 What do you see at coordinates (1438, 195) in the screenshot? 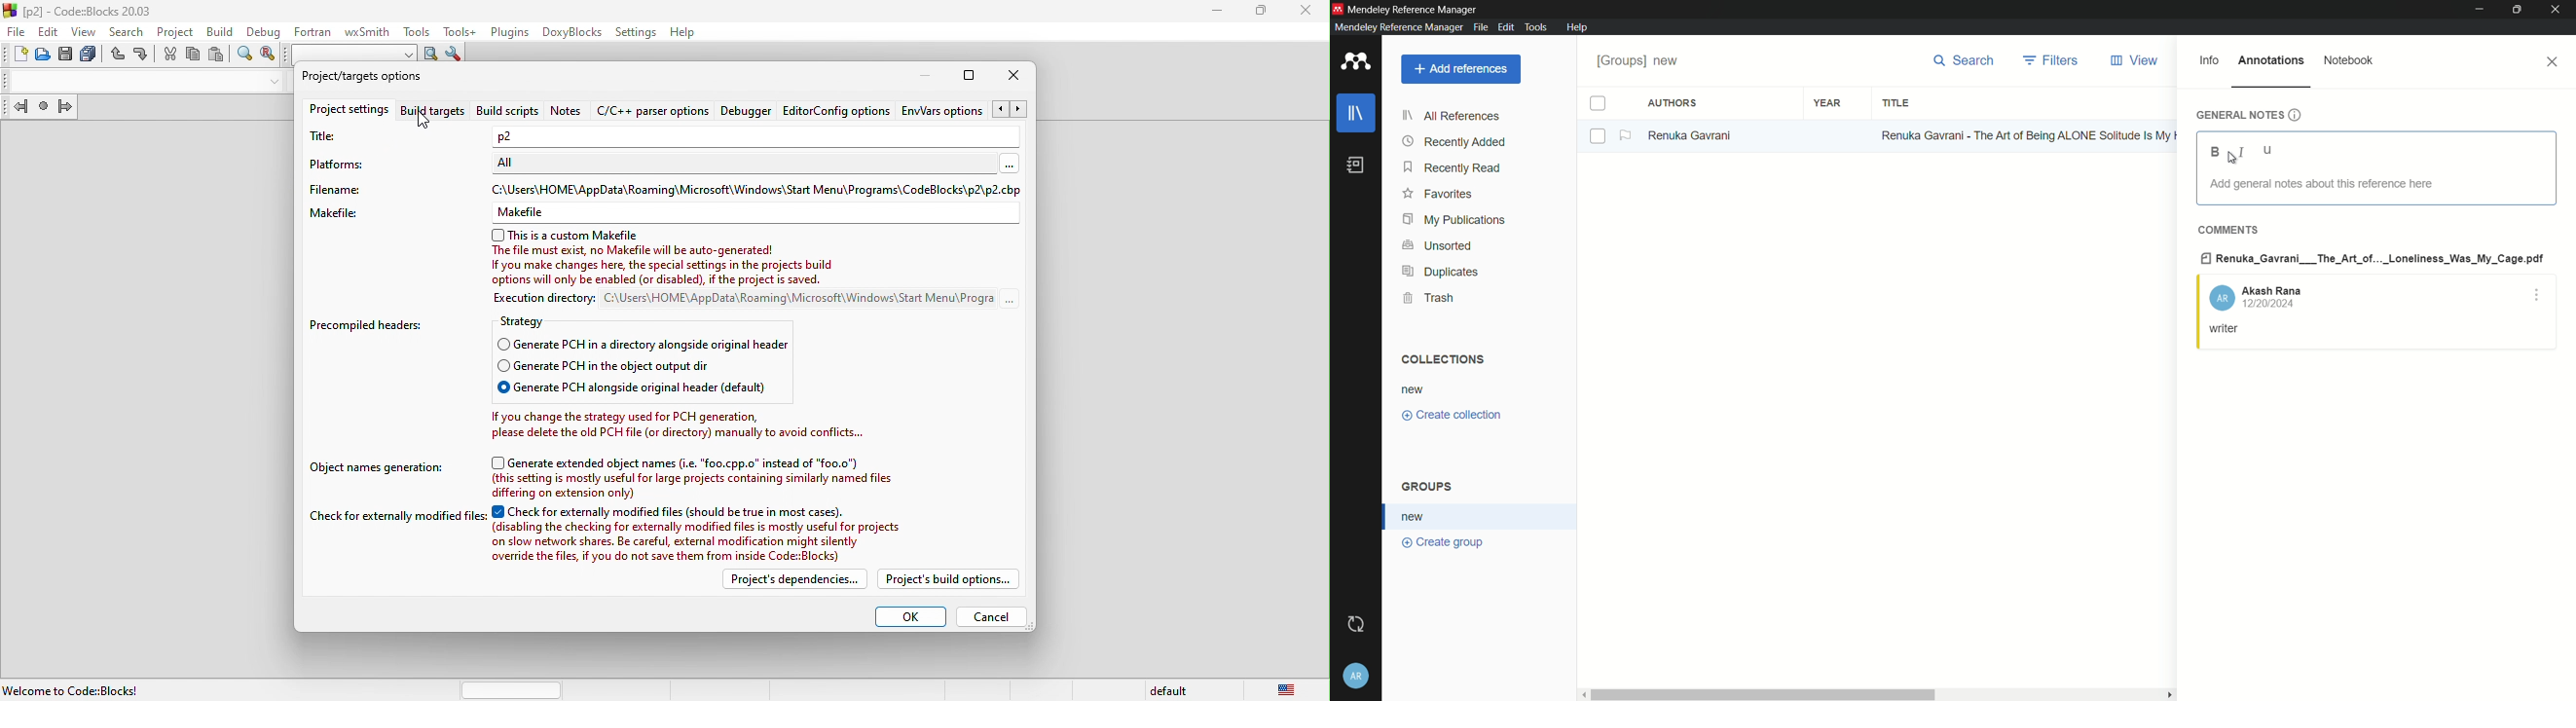
I see `favorites` at bounding box center [1438, 195].